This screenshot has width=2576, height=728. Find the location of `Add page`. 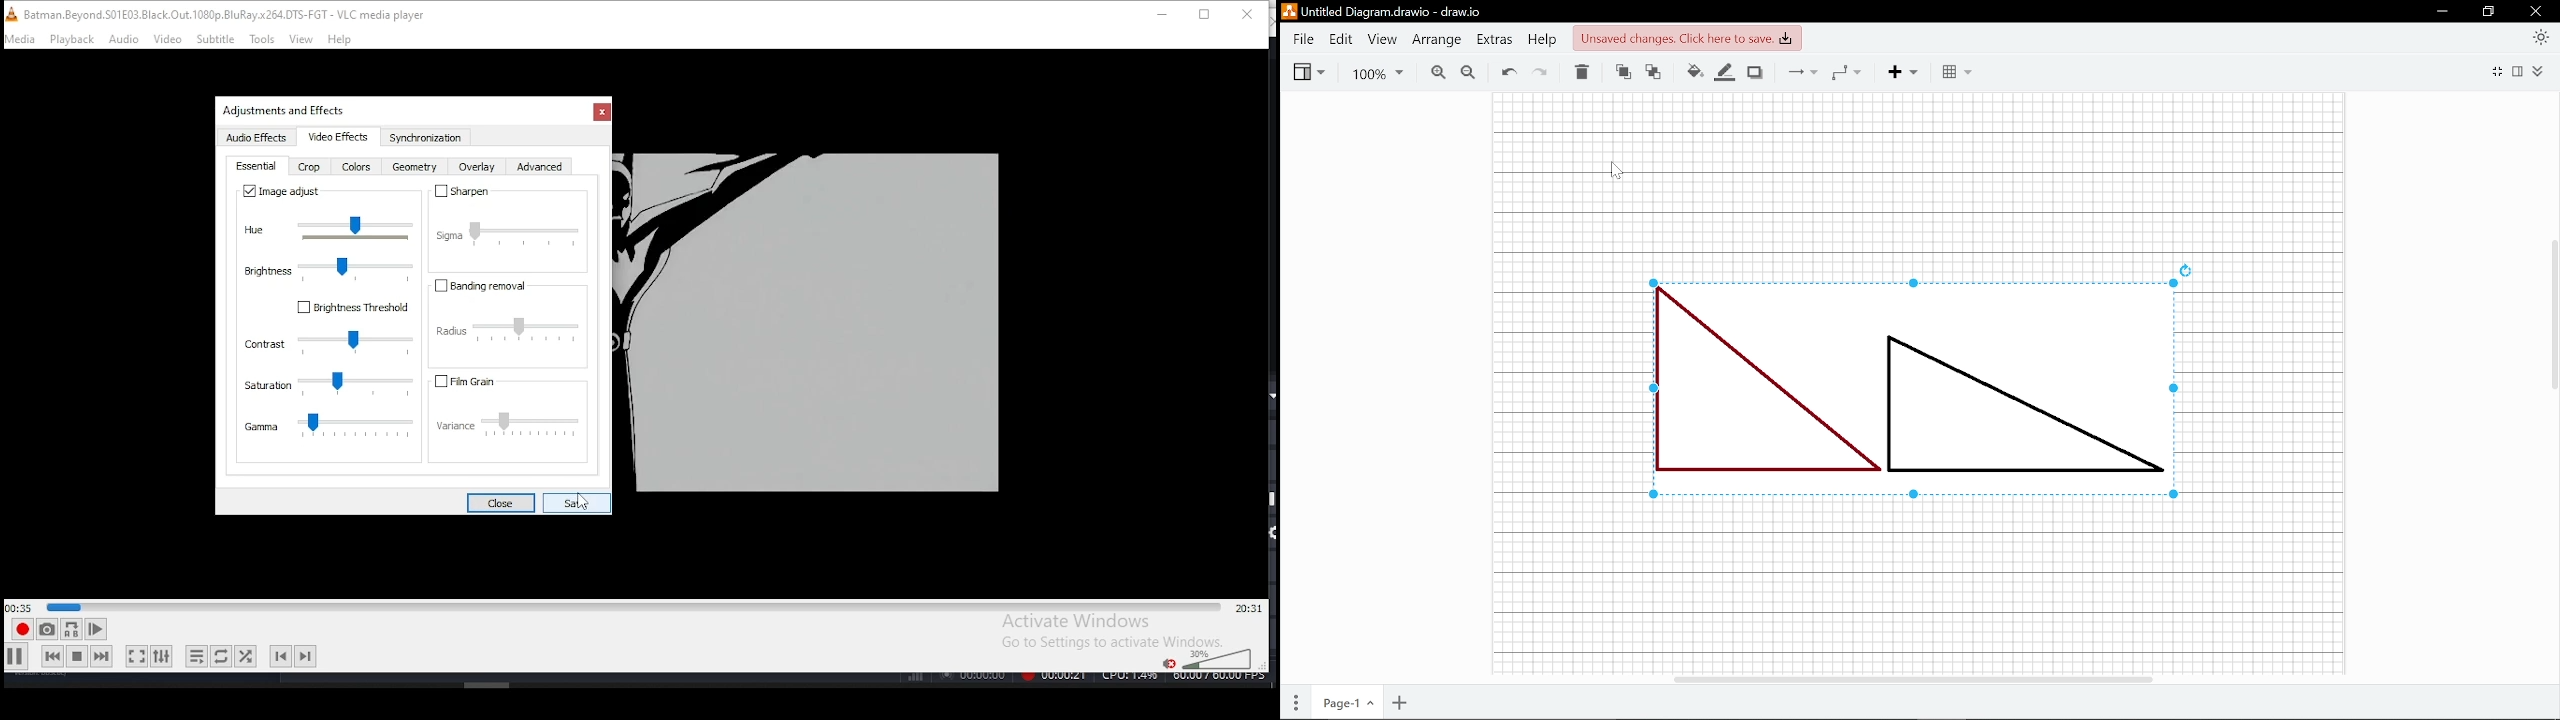

Add page is located at coordinates (1400, 705).